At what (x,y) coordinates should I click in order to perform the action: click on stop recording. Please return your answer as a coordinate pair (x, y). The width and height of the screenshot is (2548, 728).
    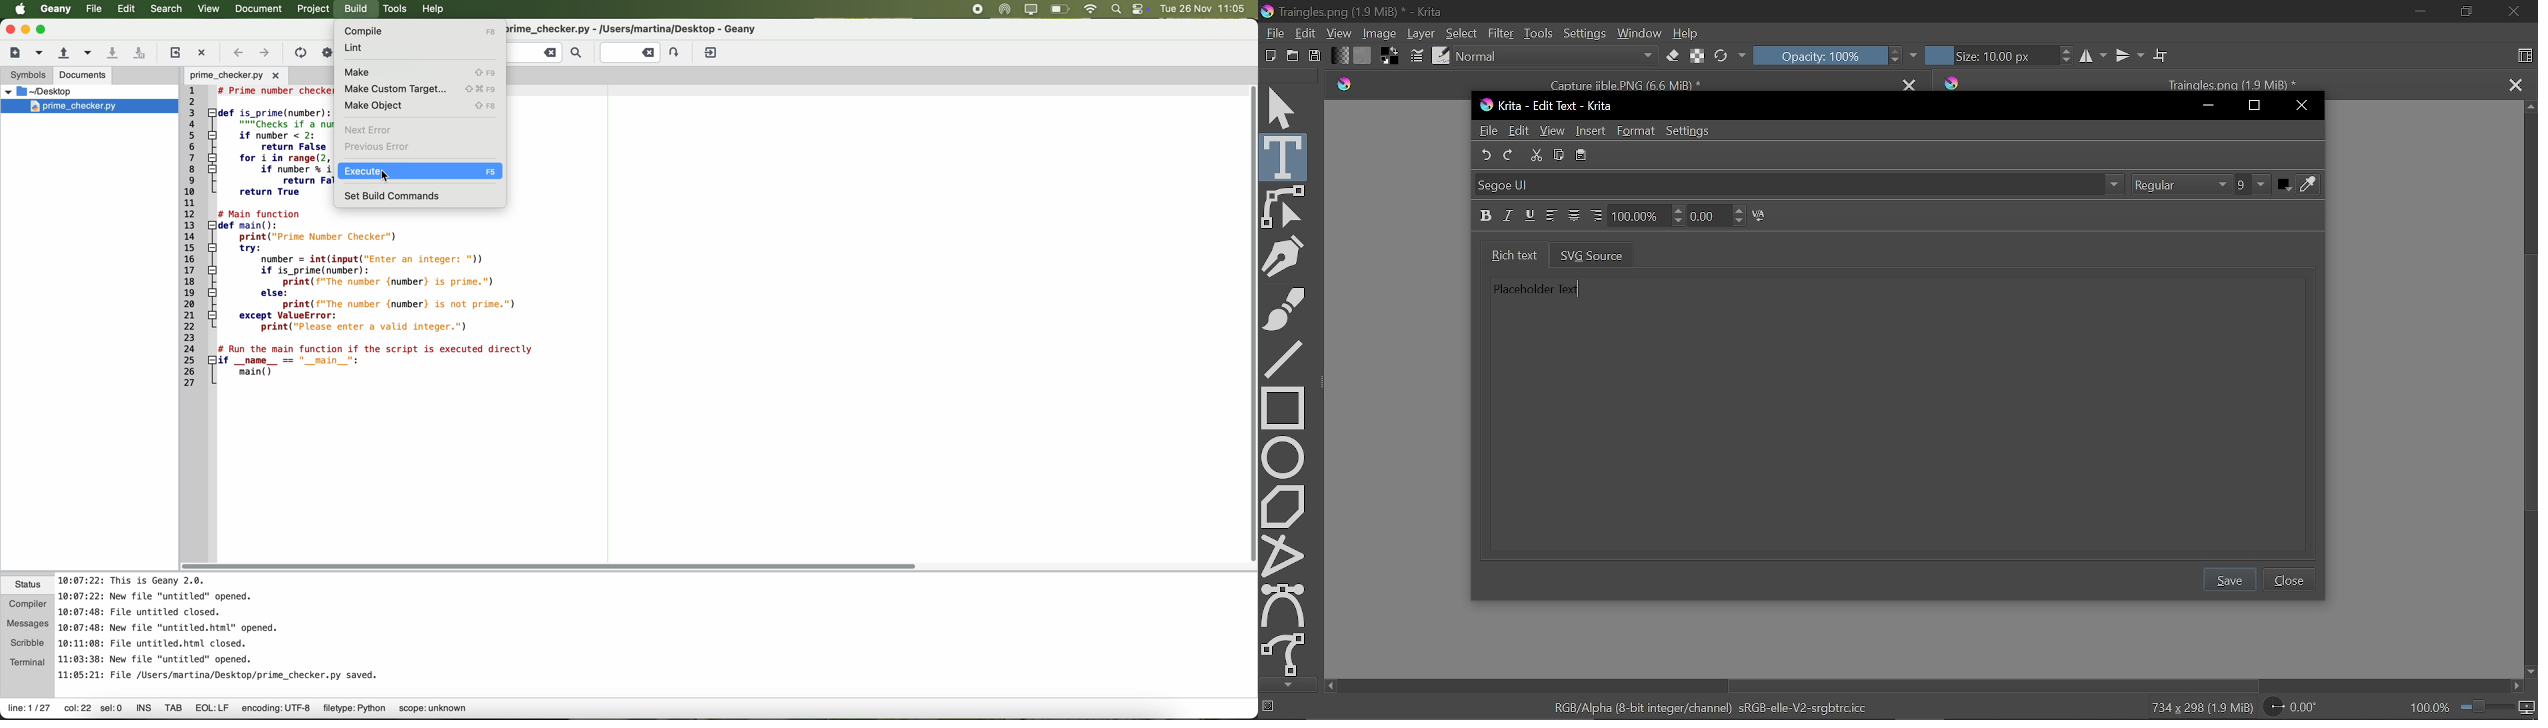
    Looking at the image, I should click on (978, 9).